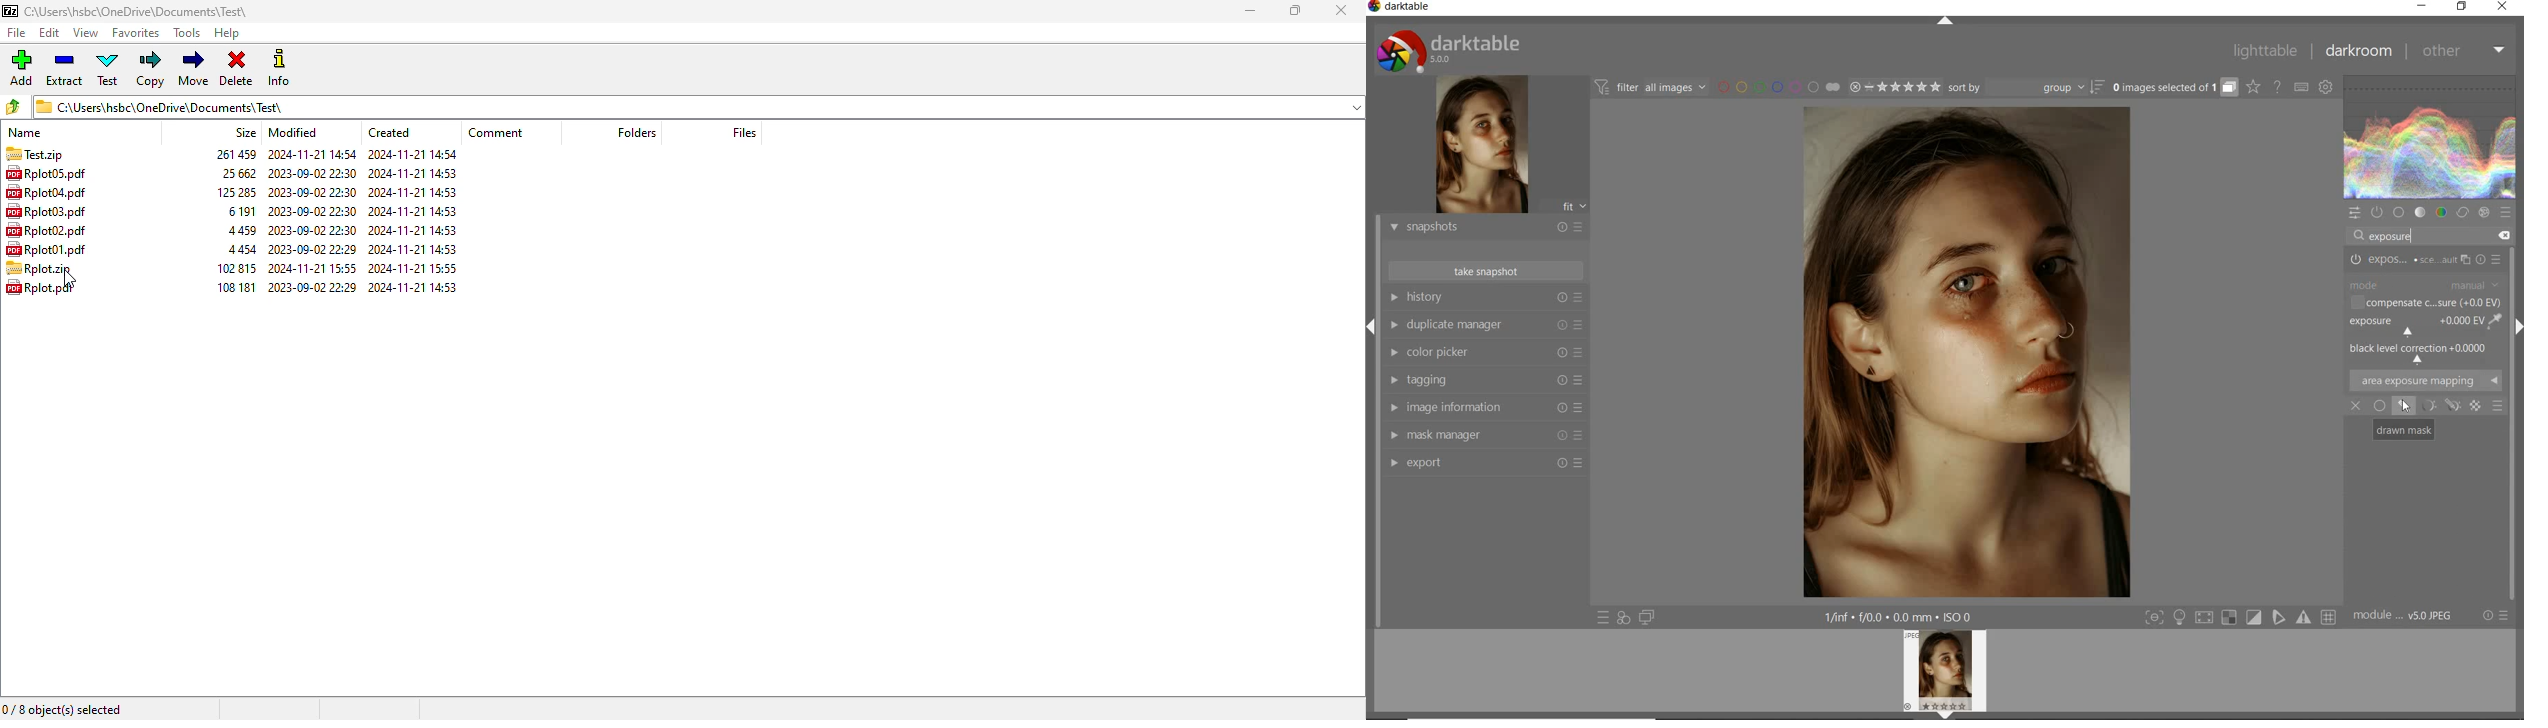  Describe the element at coordinates (1947, 674) in the screenshot. I see `image preview` at that location.